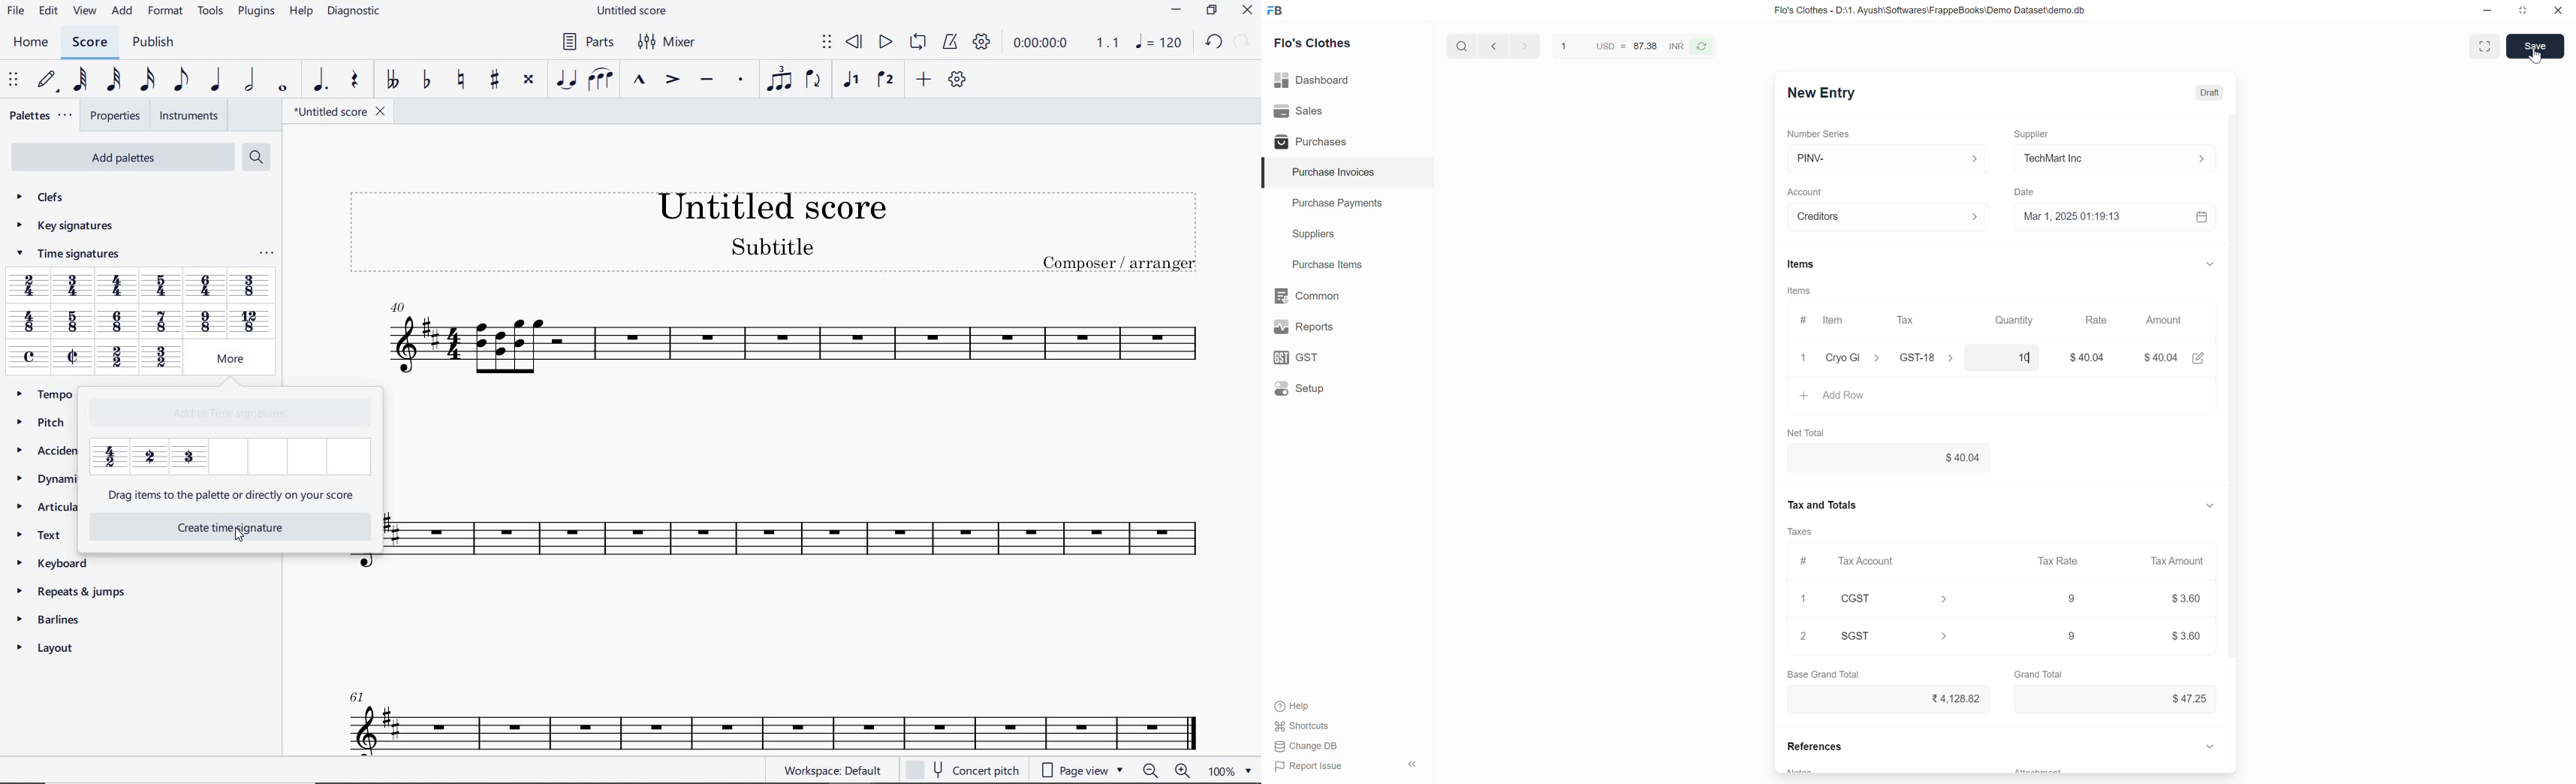 The height and width of the screenshot is (784, 2576). What do you see at coordinates (778, 80) in the screenshot?
I see `TUPLET` at bounding box center [778, 80].